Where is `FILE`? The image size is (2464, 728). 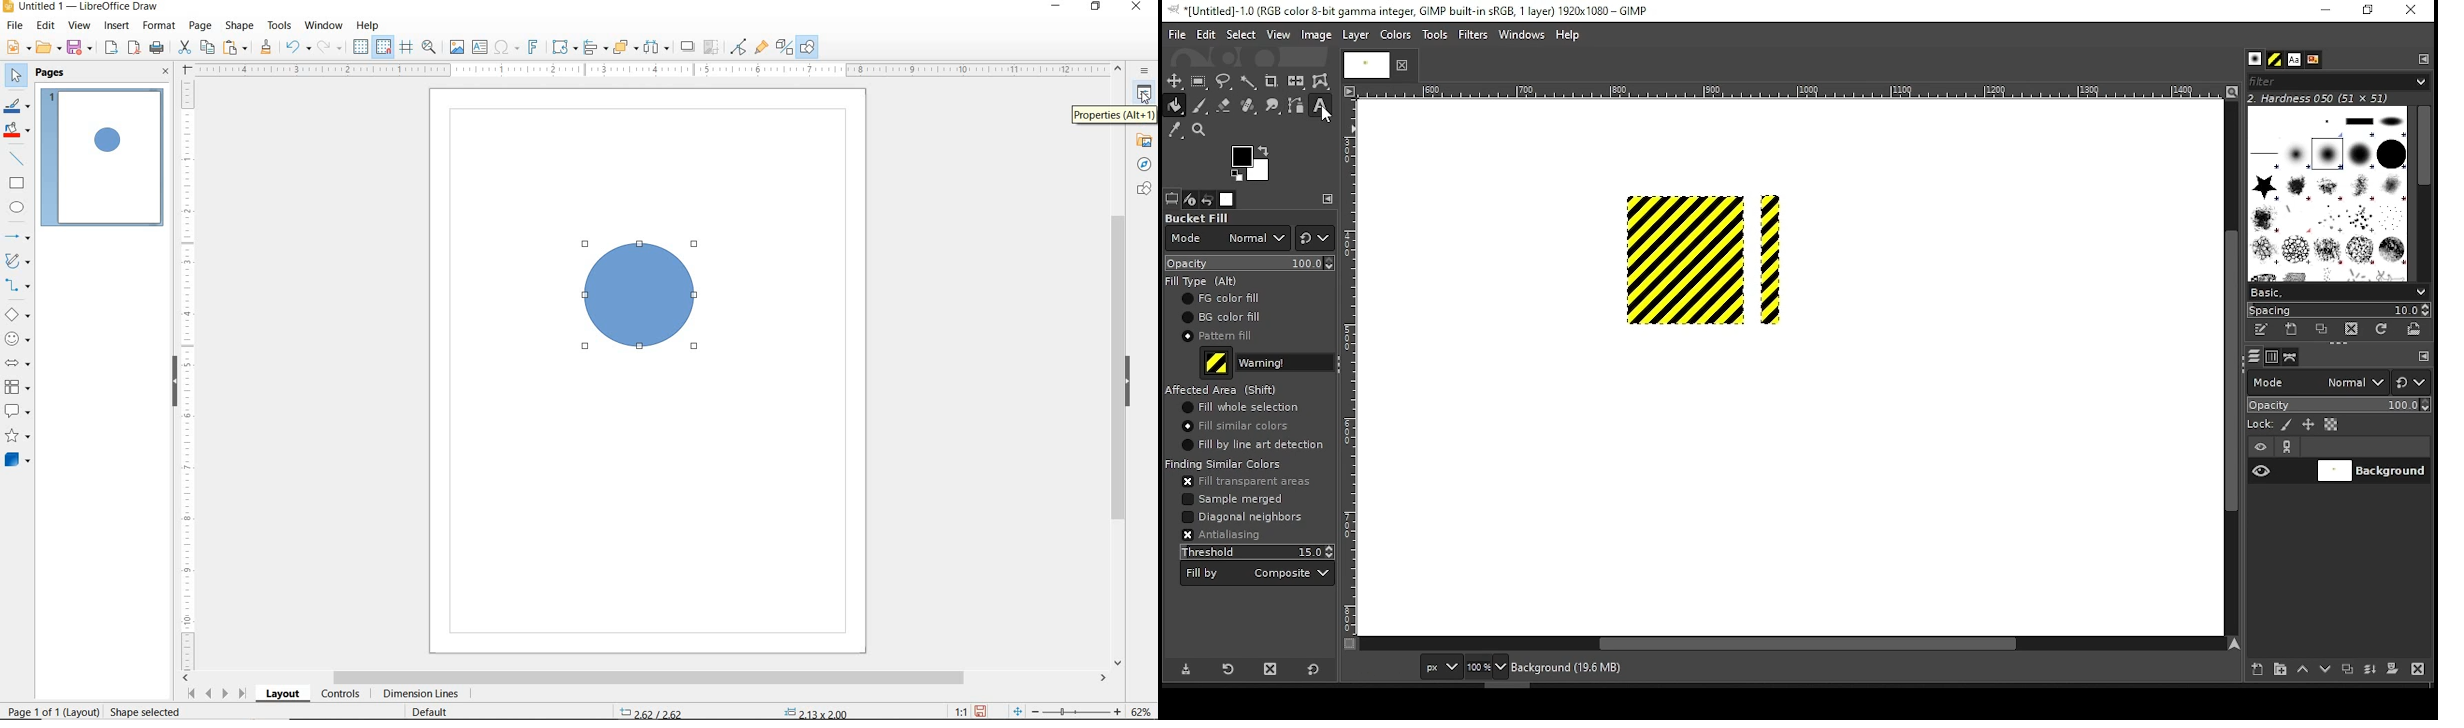
FILE is located at coordinates (17, 26).